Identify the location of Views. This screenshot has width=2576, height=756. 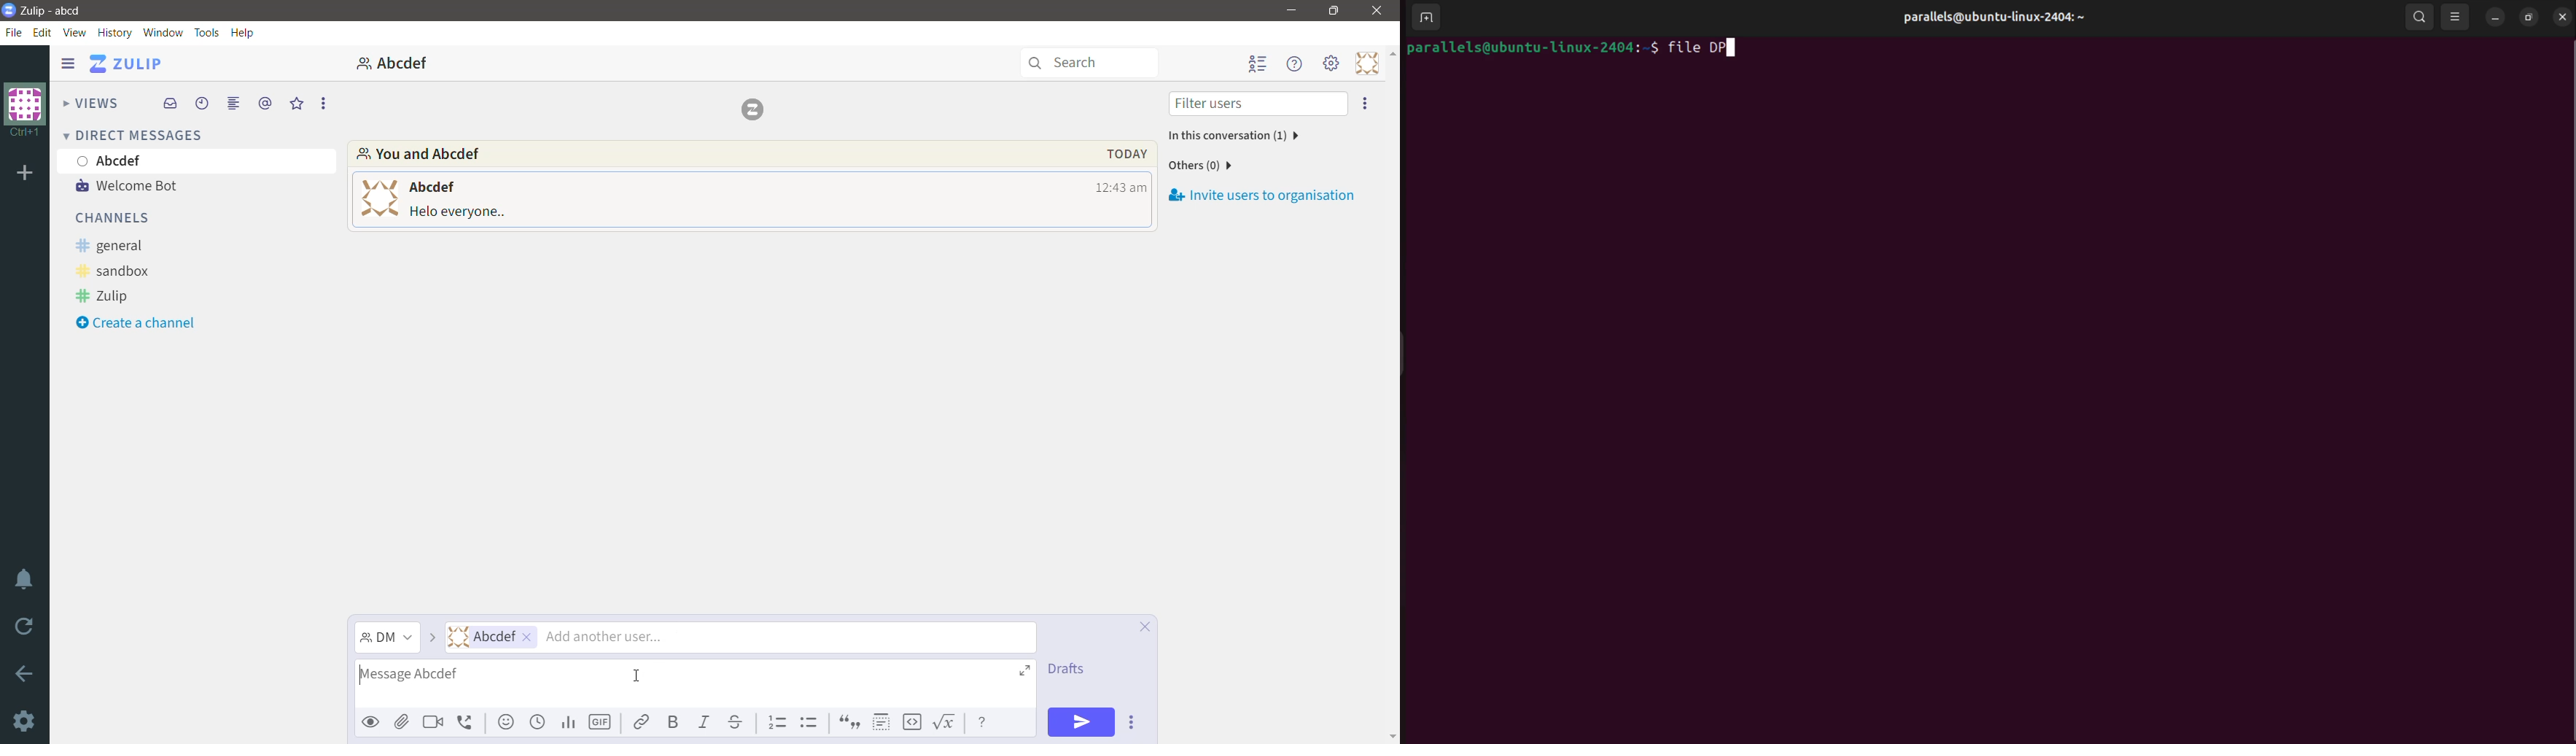
(90, 101).